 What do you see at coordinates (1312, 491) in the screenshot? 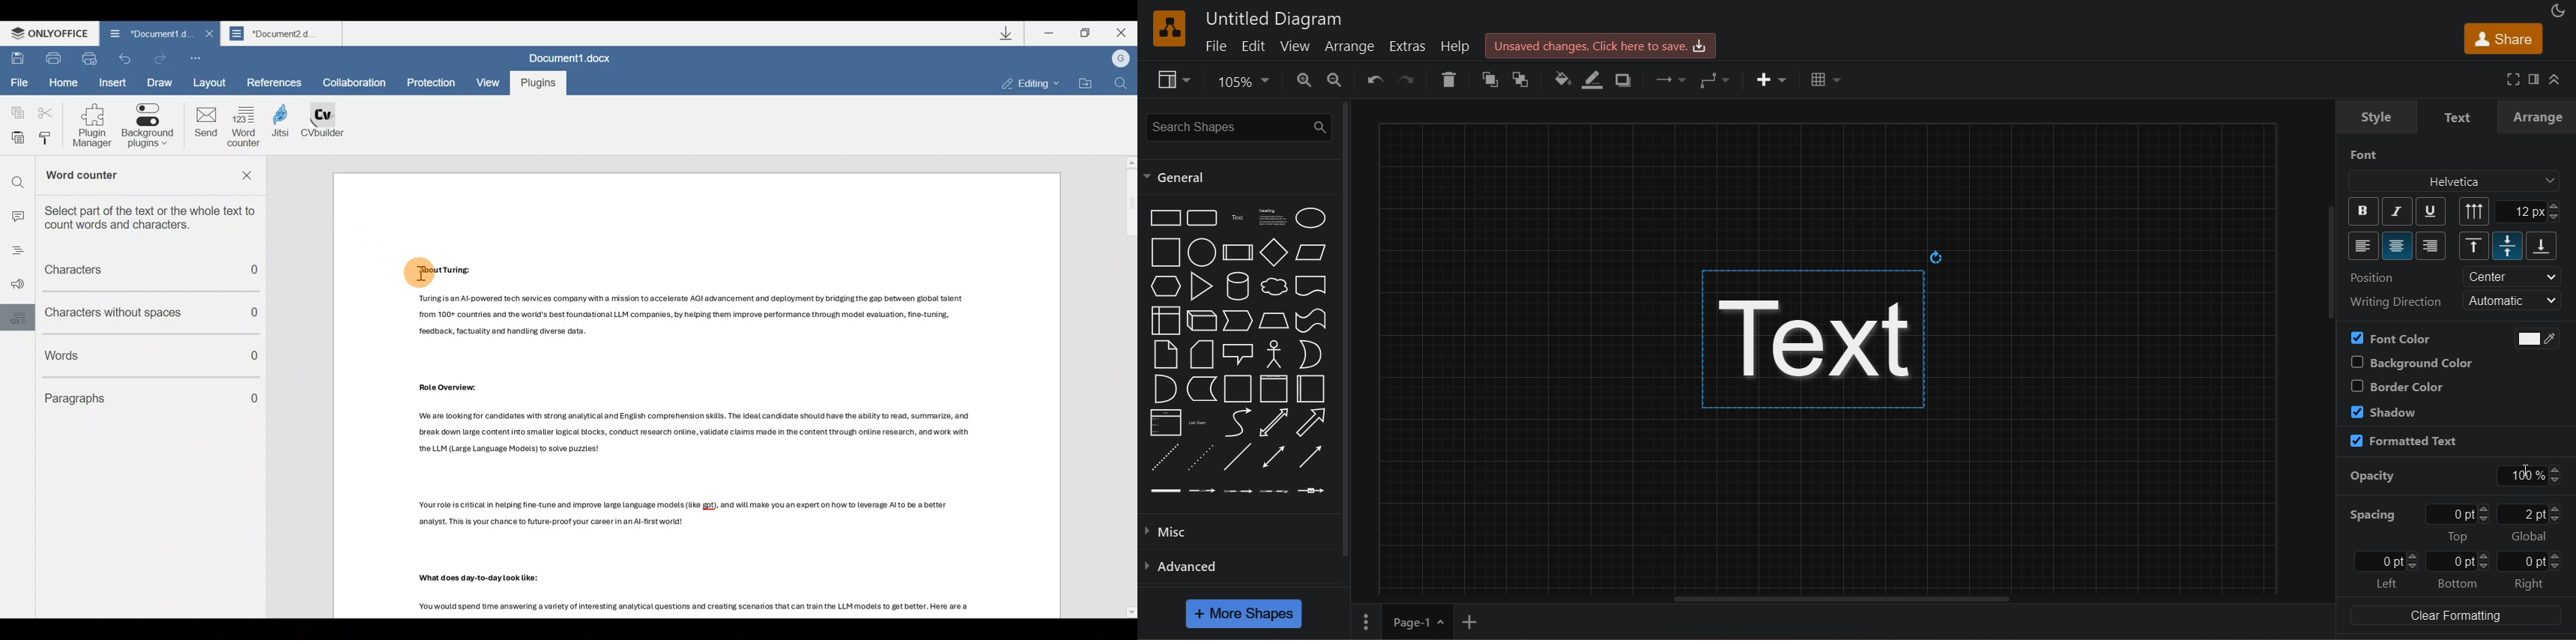
I see `connector with symbol` at bounding box center [1312, 491].